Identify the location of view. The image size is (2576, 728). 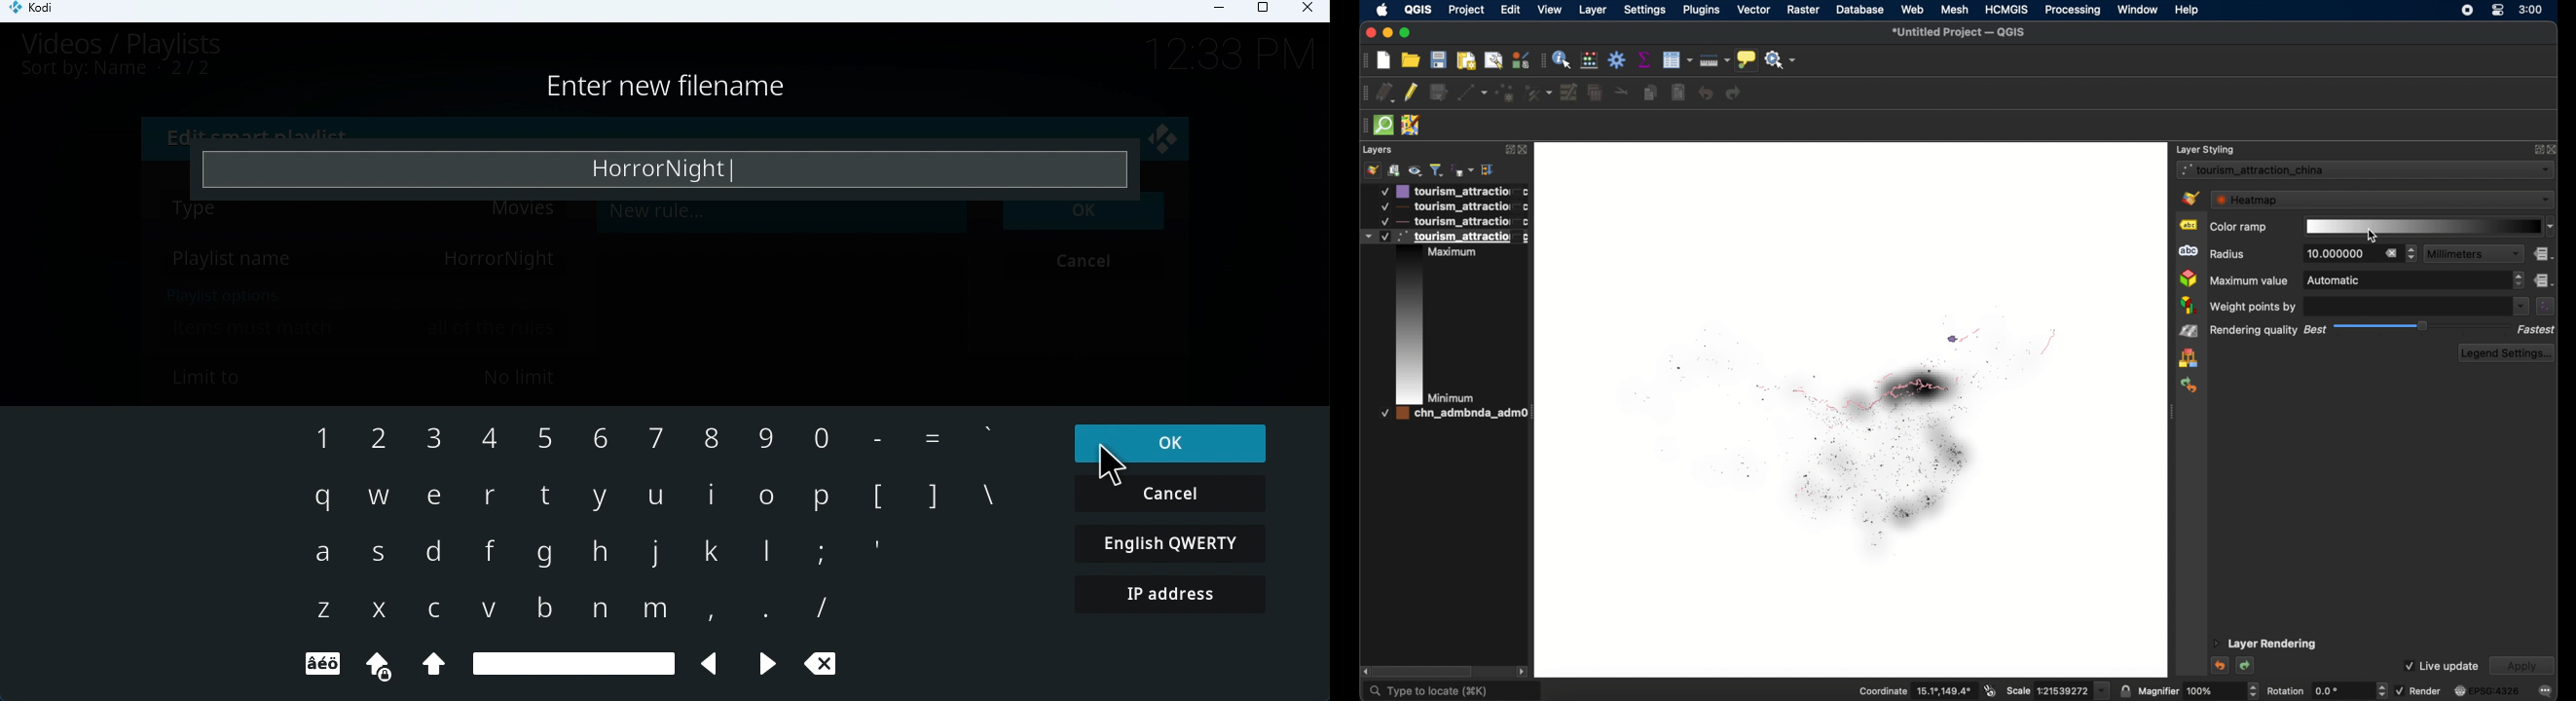
(1551, 10).